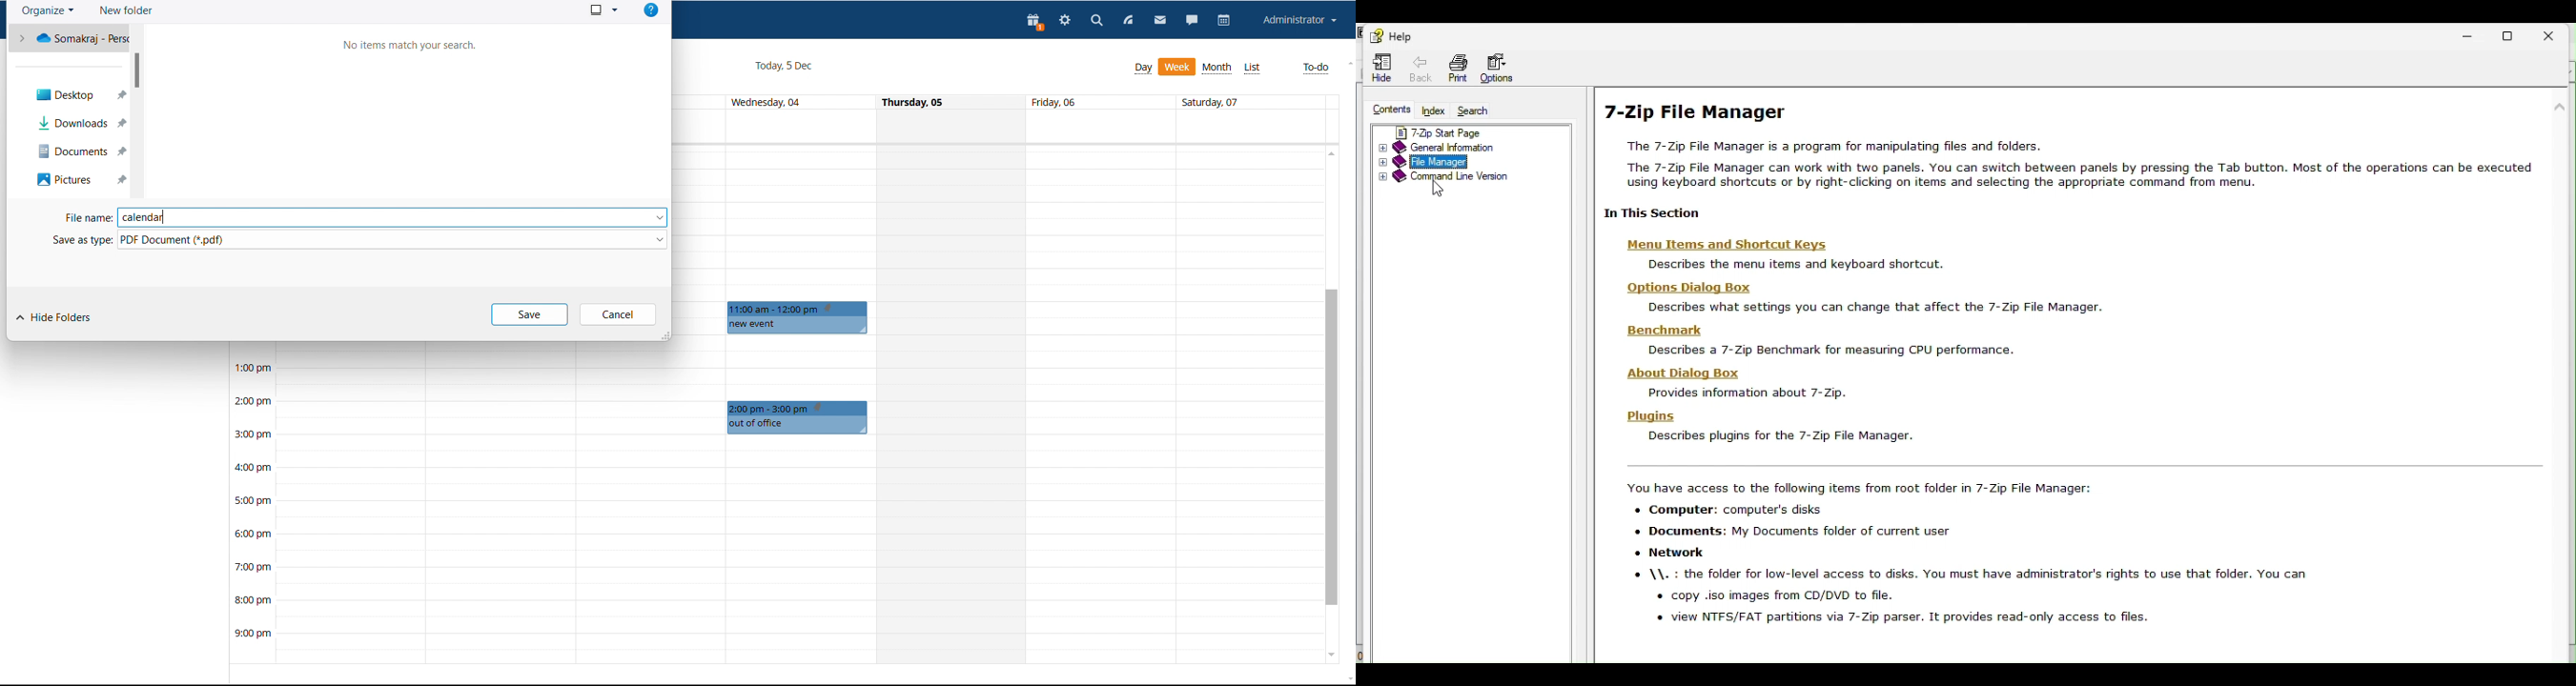 This screenshot has width=2576, height=700. Describe the element at coordinates (1448, 179) in the screenshot. I see `Command line version` at that location.